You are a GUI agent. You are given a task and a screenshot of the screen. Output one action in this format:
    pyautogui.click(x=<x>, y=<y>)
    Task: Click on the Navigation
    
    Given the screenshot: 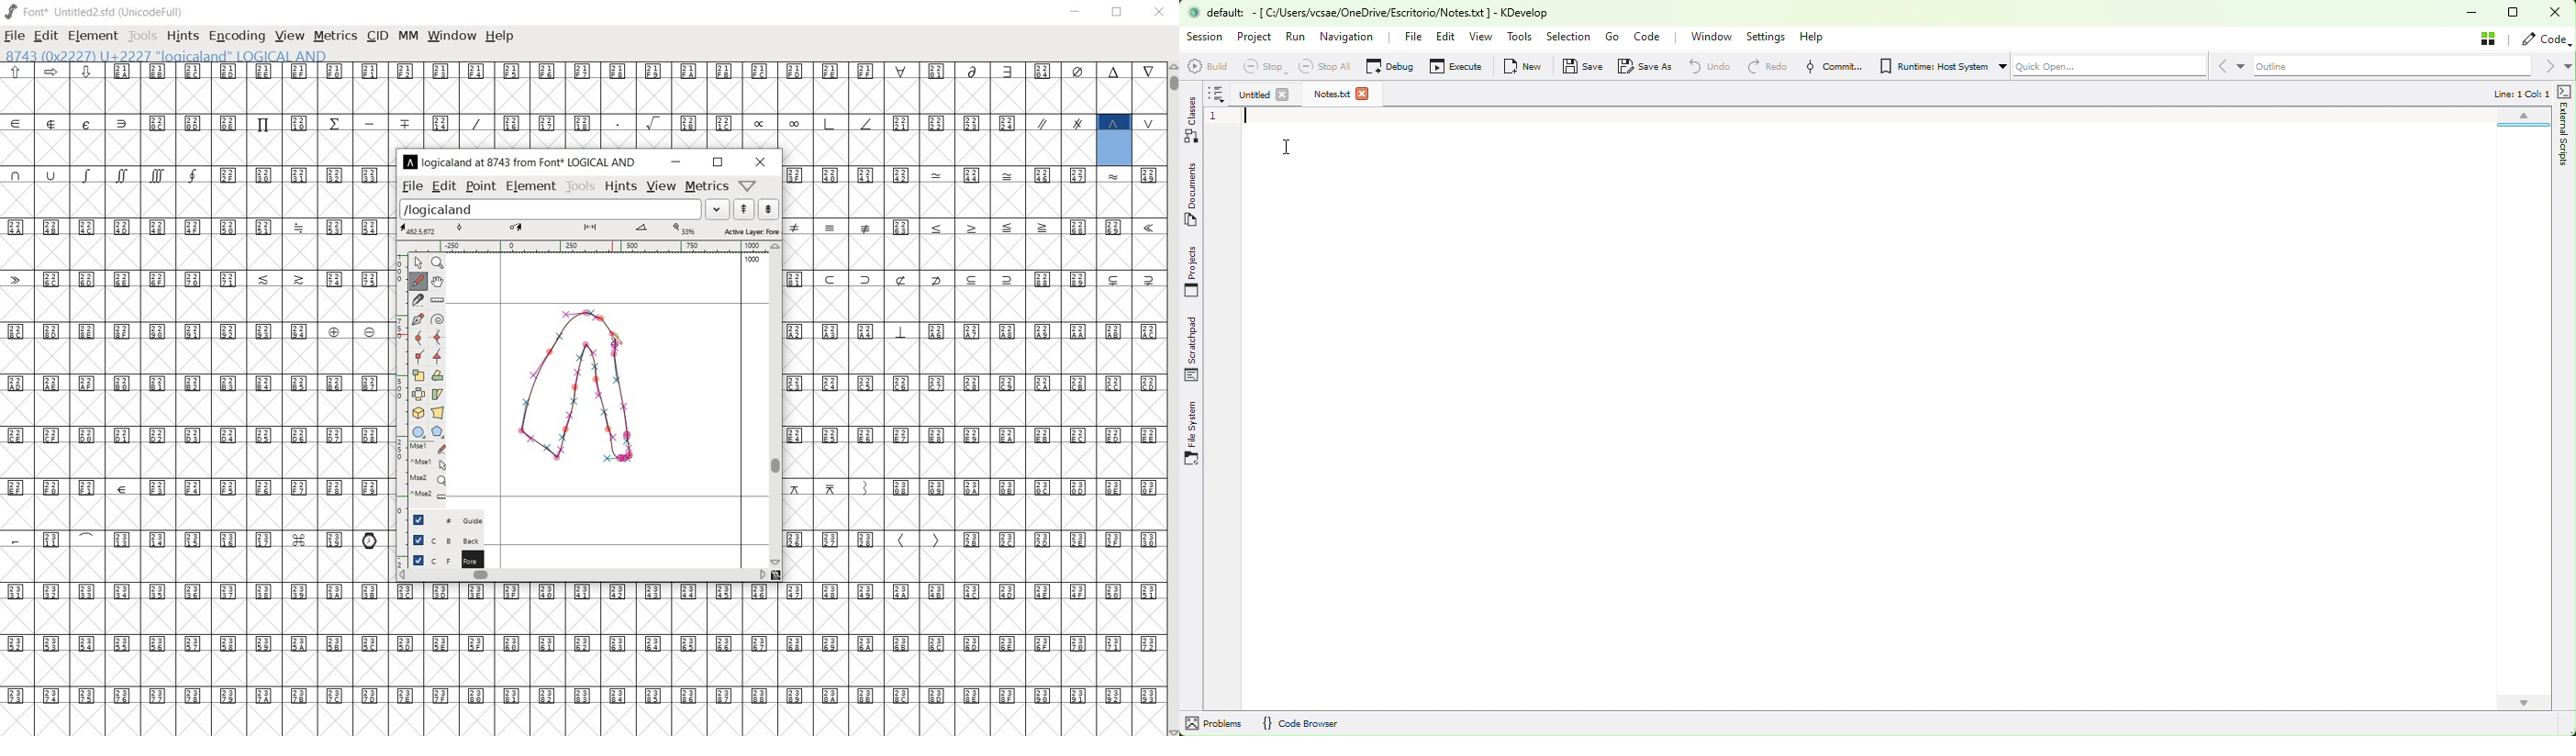 What is the action you would take?
    pyautogui.click(x=1346, y=39)
    